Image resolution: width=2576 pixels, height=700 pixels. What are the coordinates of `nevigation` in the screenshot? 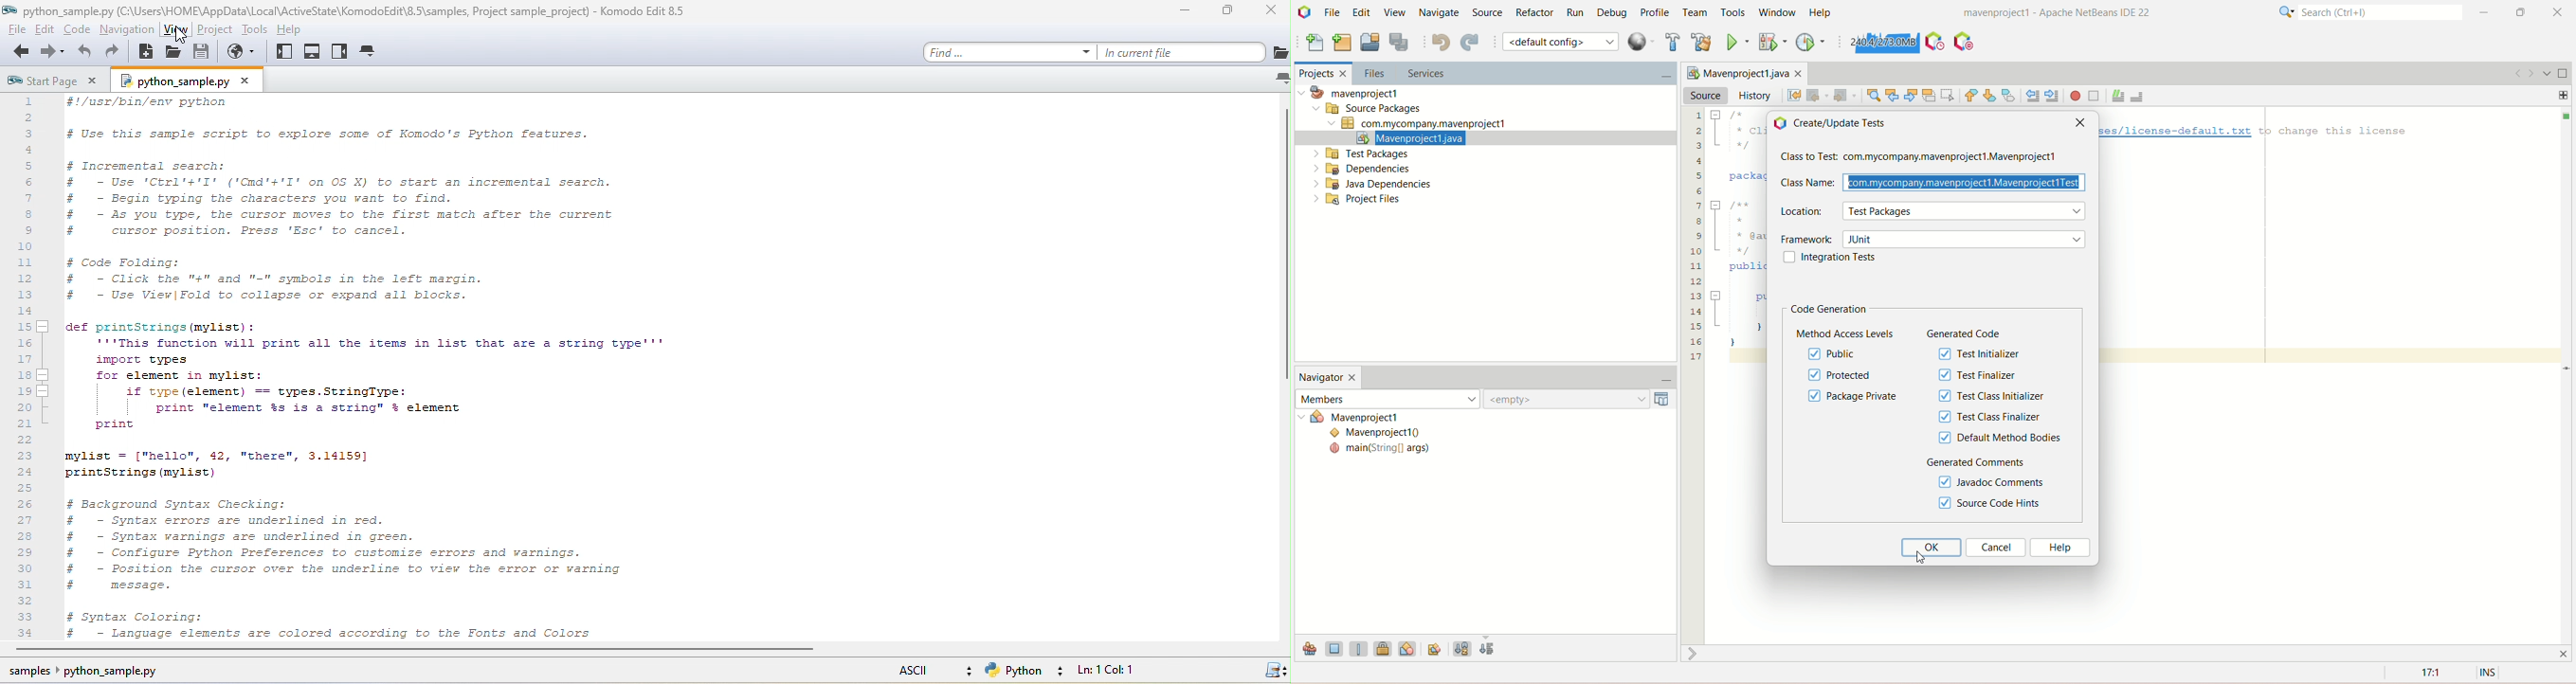 It's located at (125, 32).